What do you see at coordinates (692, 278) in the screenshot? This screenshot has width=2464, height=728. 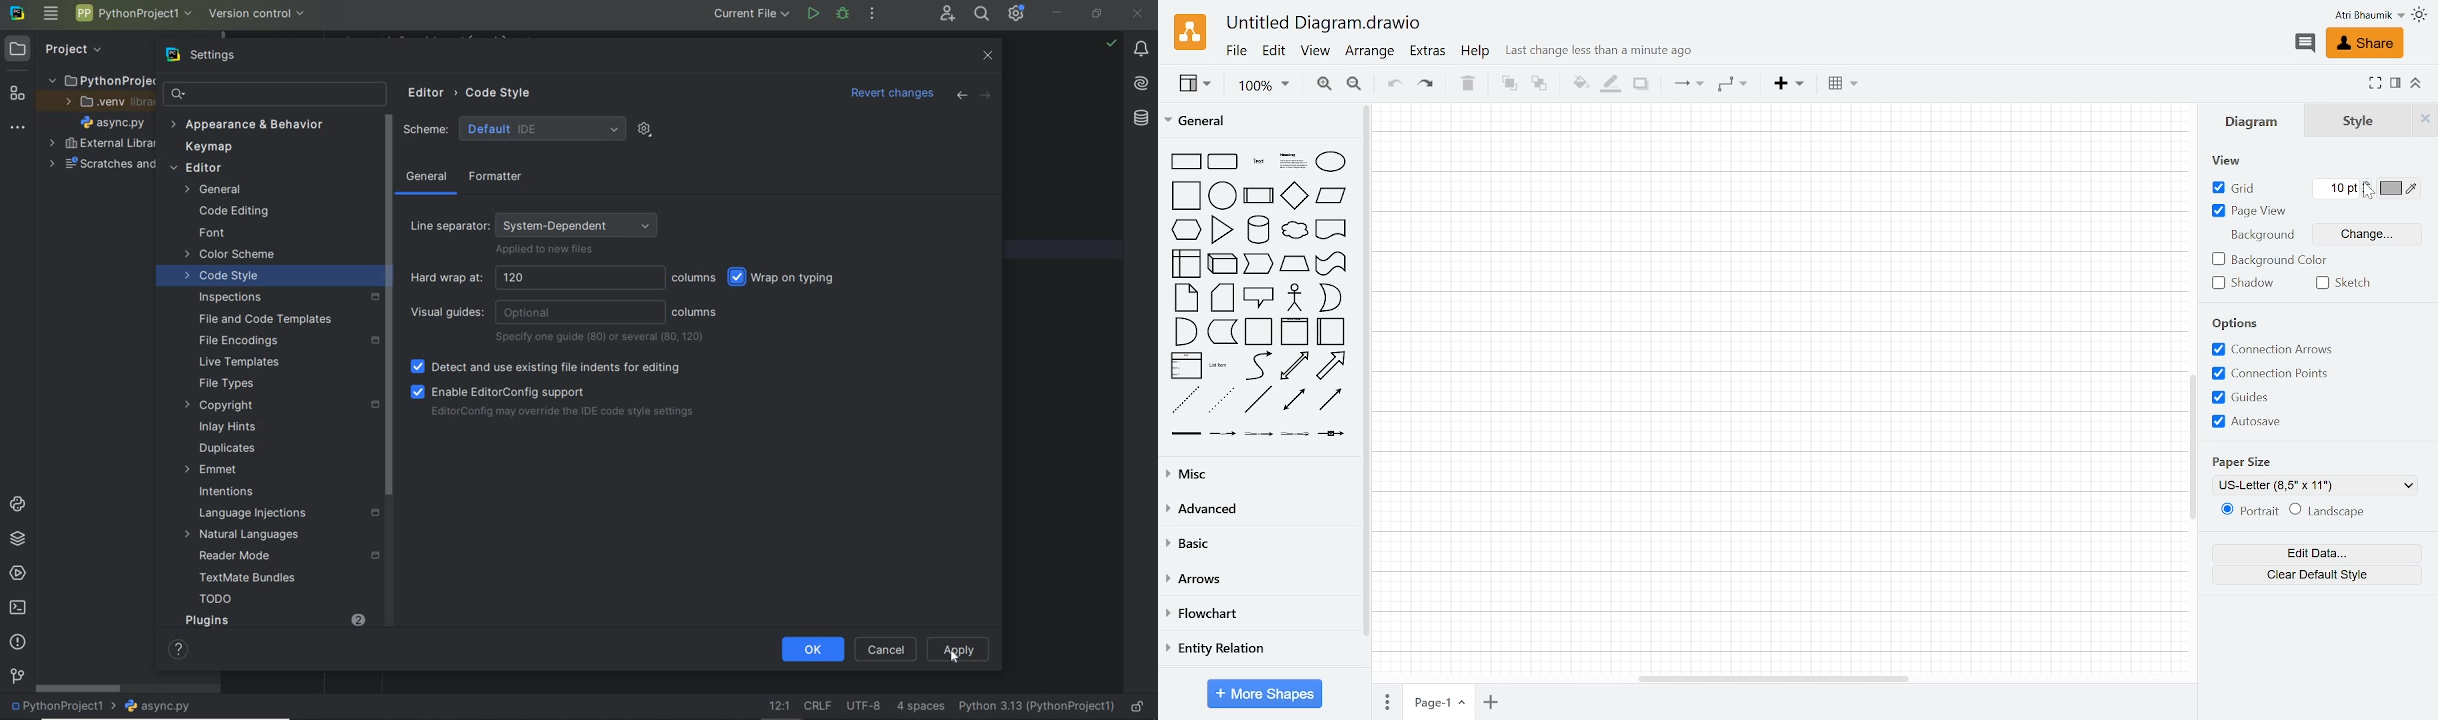 I see `columns` at bounding box center [692, 278].